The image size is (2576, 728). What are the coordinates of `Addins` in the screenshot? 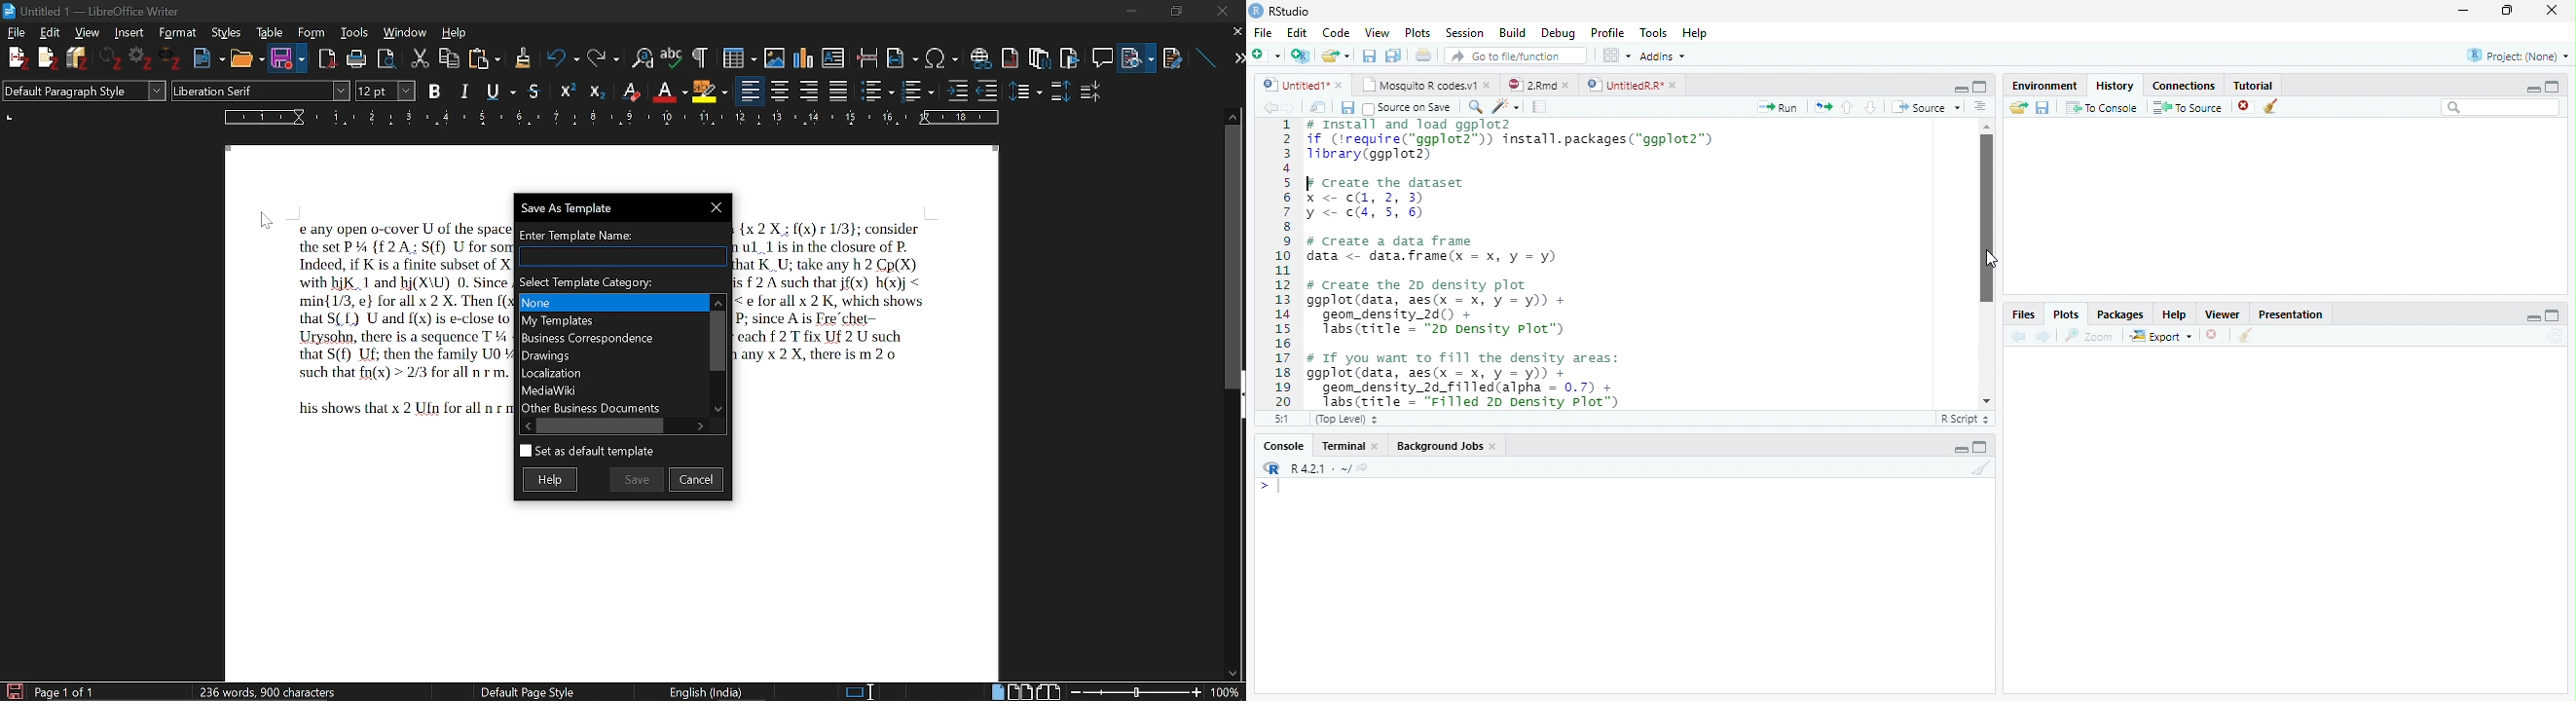 It's located at (1662, 55).